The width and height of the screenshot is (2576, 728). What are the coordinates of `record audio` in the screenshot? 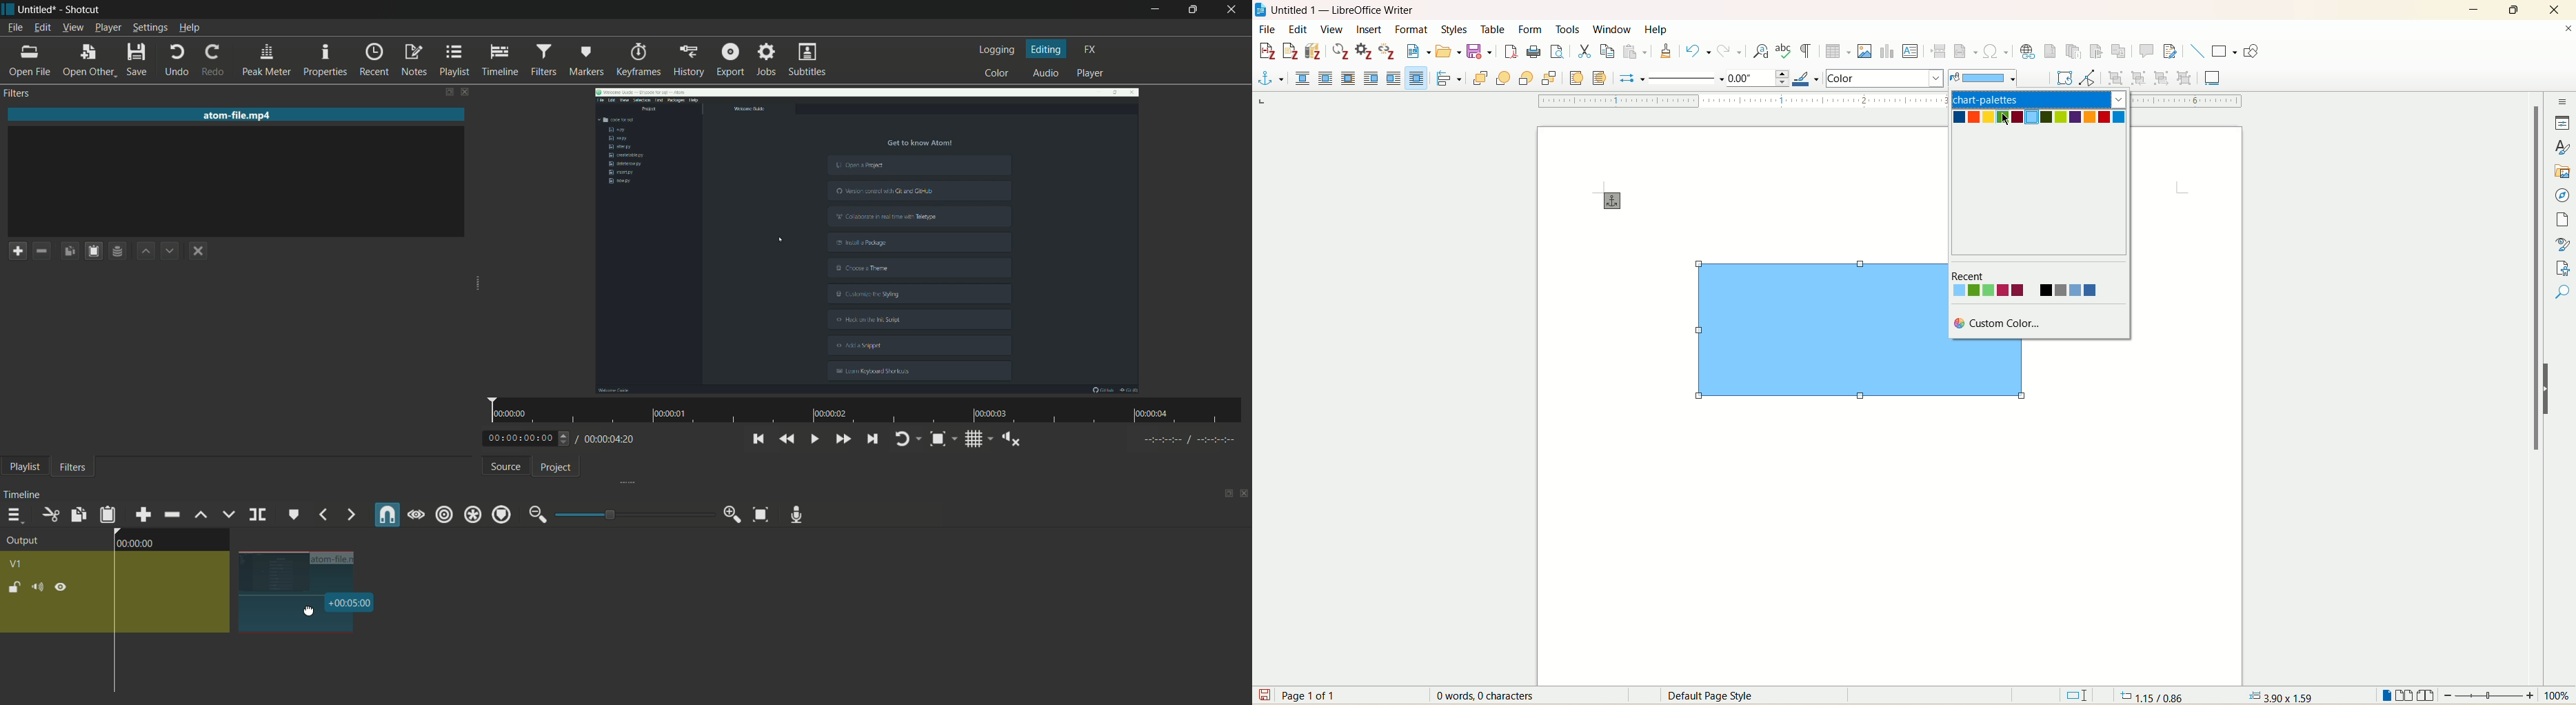 It's located at (798, 514).